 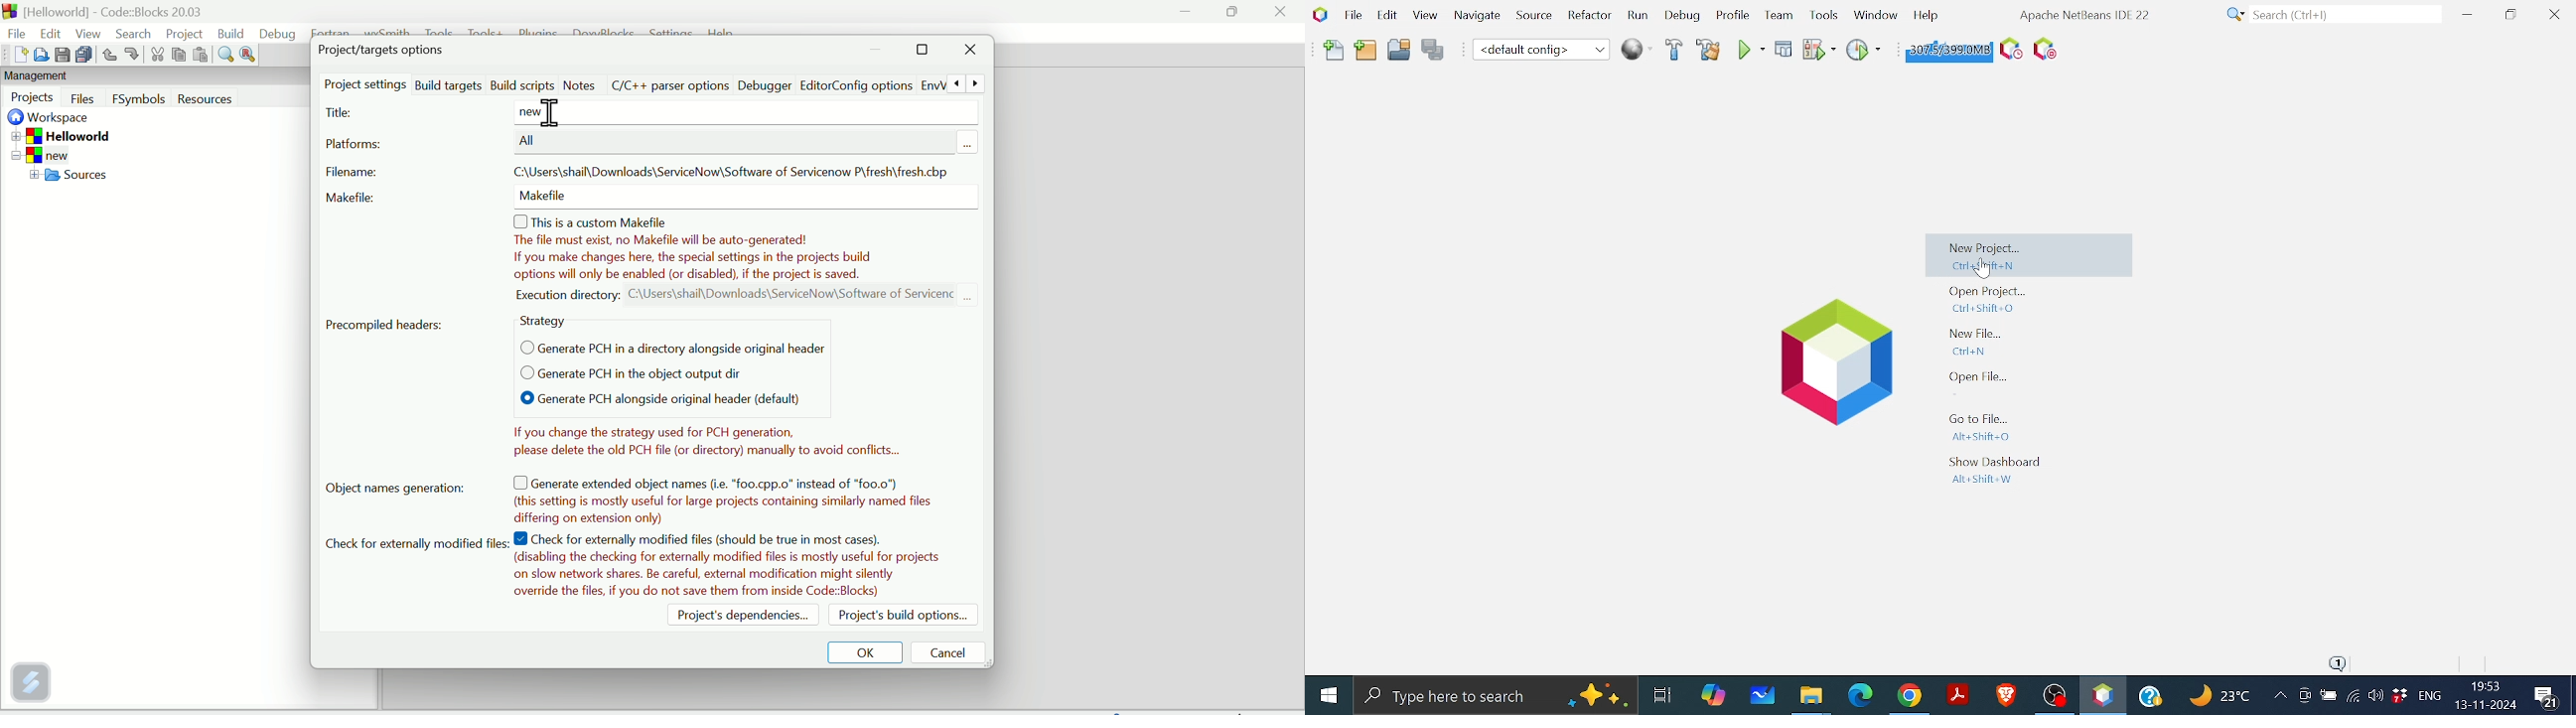 What do you see at coordinates (667, 347) in the screenshot?
I see `Generate PCH in a directory alongside original header` at bounding box center [667, 347].